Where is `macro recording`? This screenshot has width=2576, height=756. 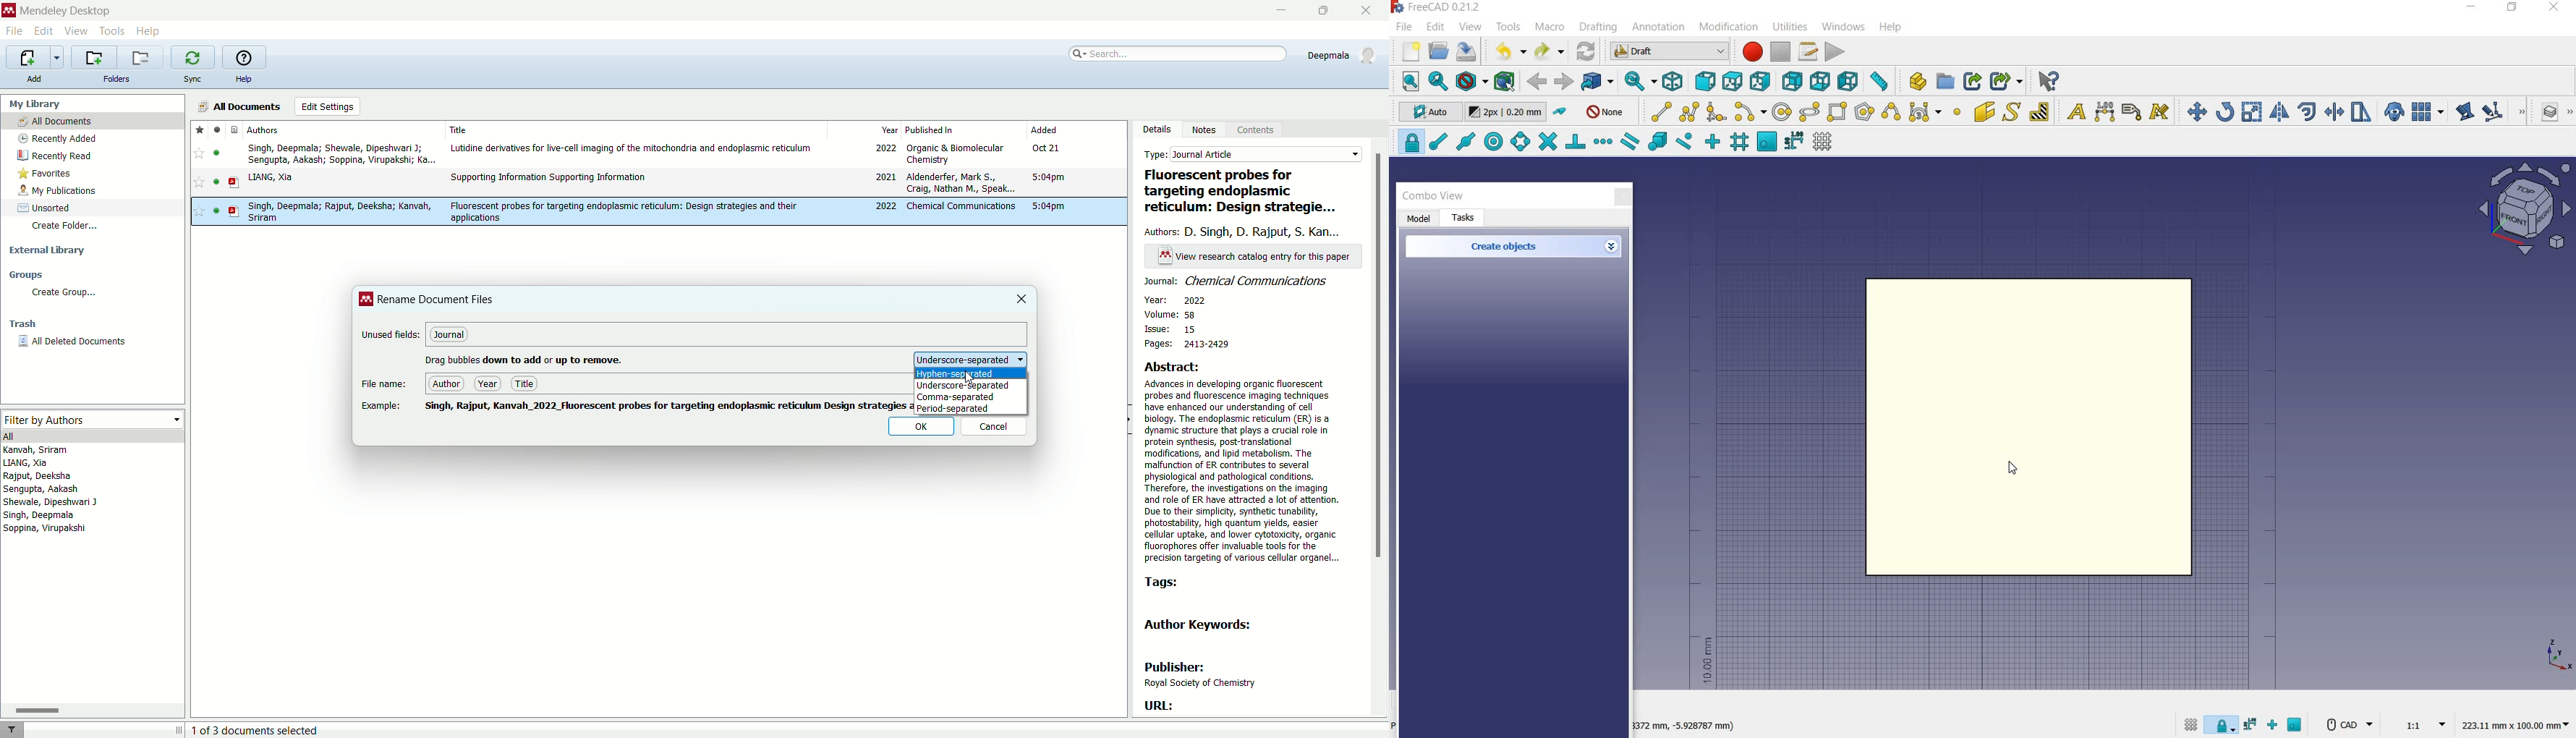
macro recording is located at coordinates (1751, 52).